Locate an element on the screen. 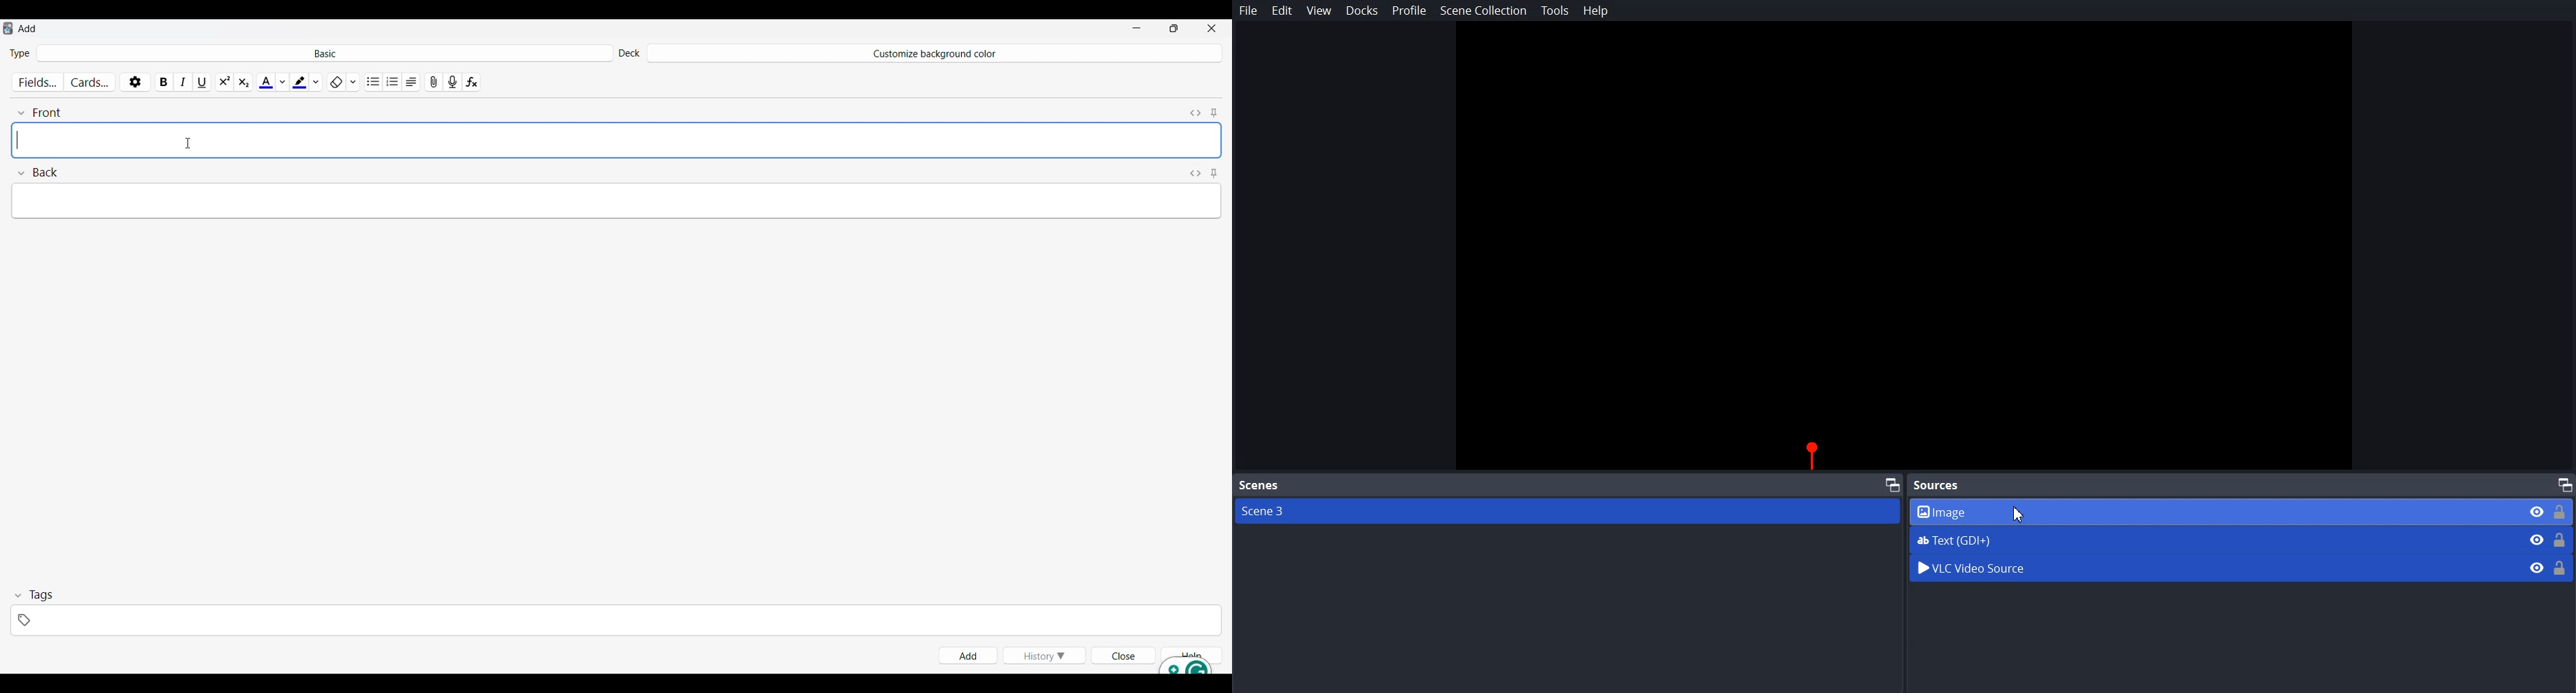  Indicates Deck settings is located at coordinates (629, 53).